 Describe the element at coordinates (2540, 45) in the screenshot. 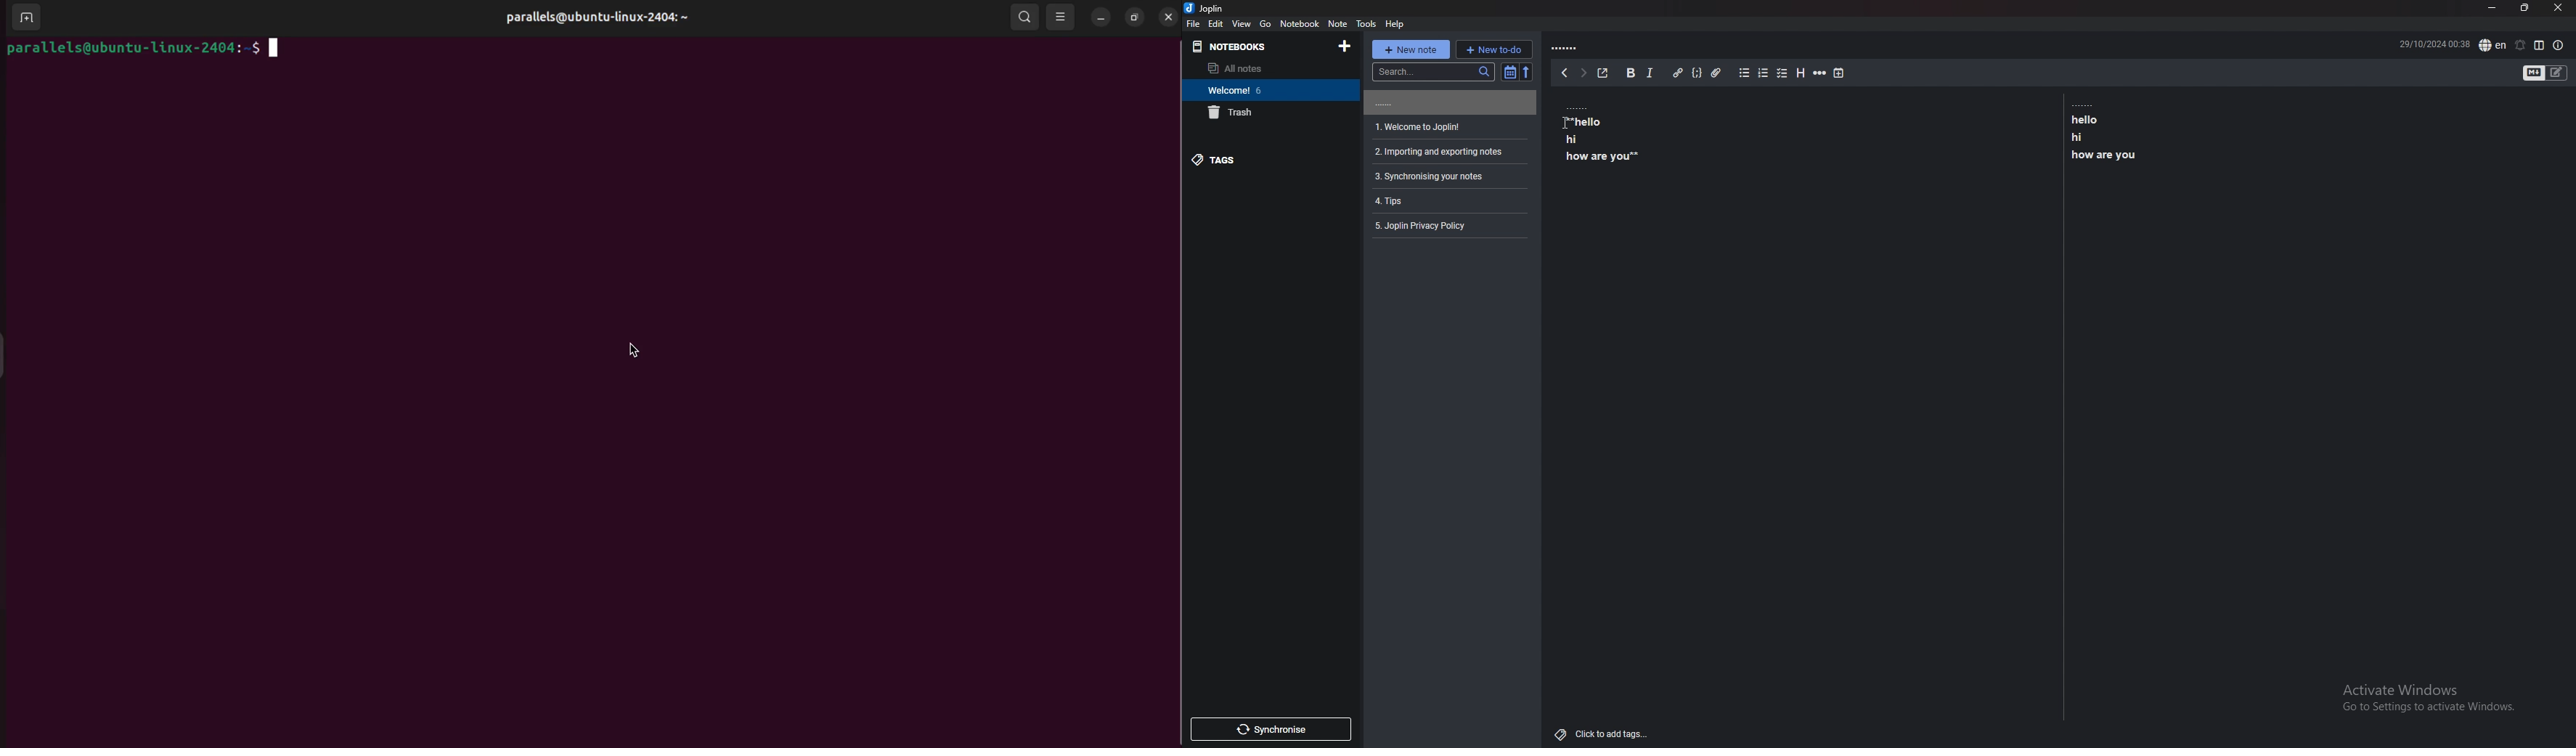

I see `toggle editor layout` at that location.